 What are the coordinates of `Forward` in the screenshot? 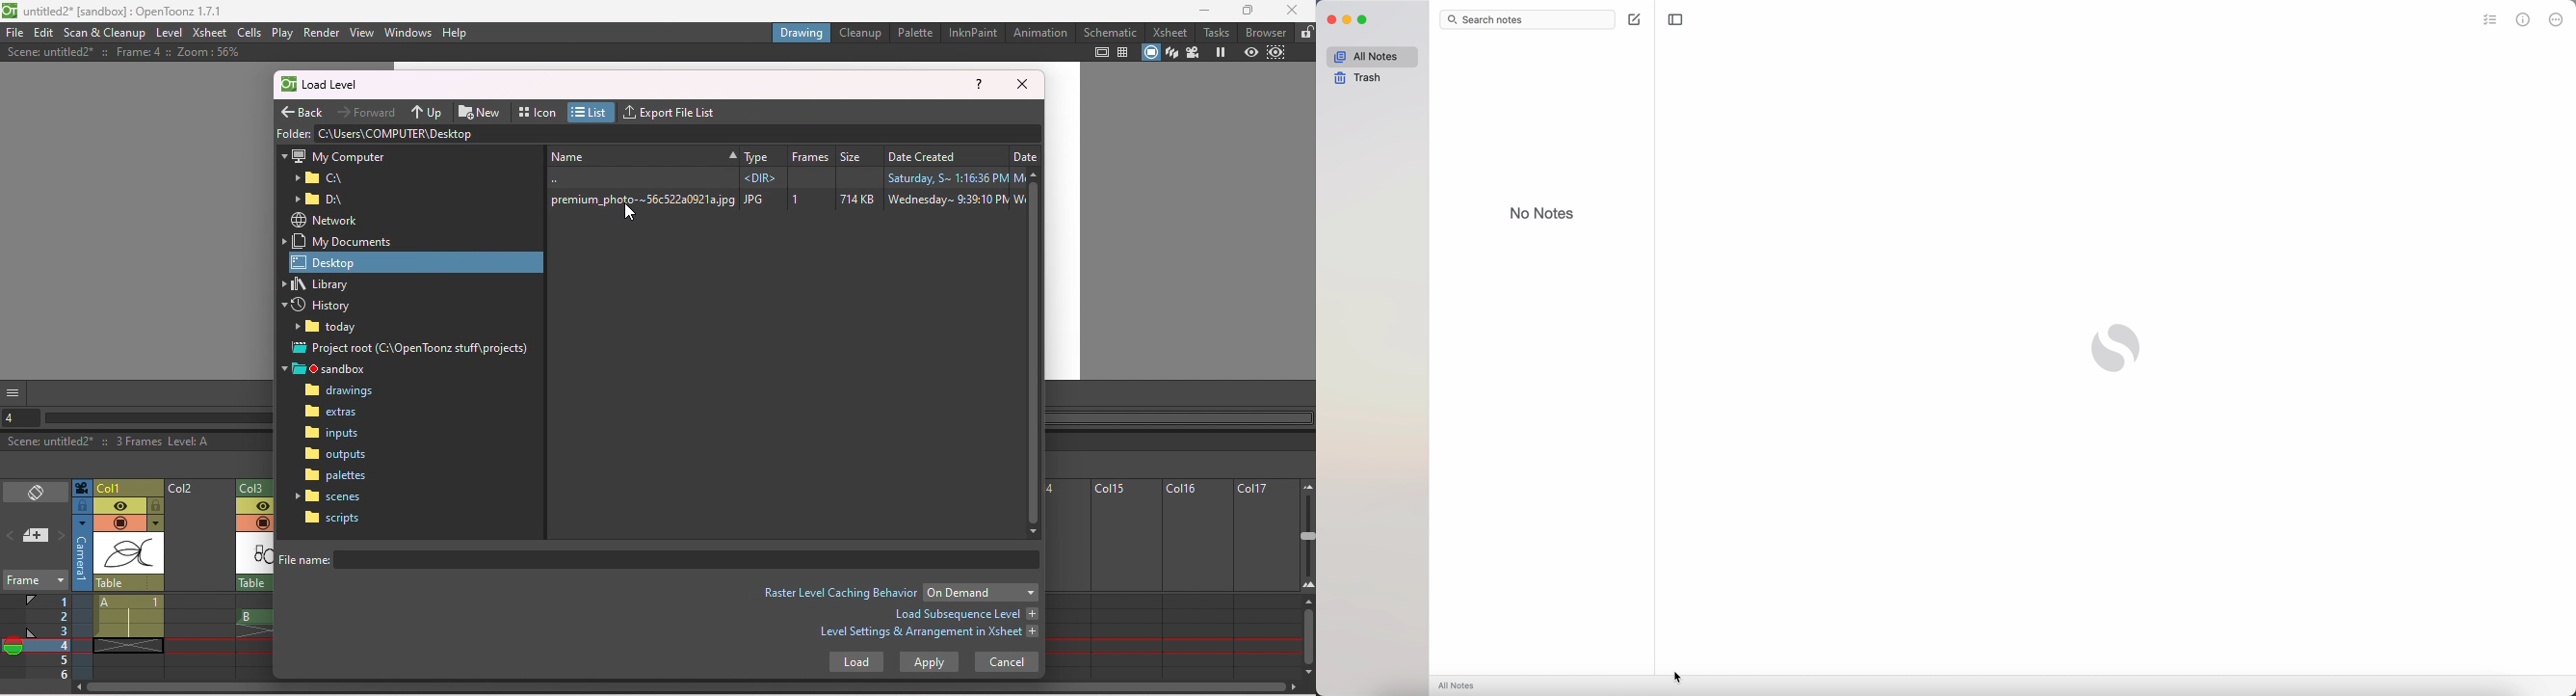 It's located at (369, 111).